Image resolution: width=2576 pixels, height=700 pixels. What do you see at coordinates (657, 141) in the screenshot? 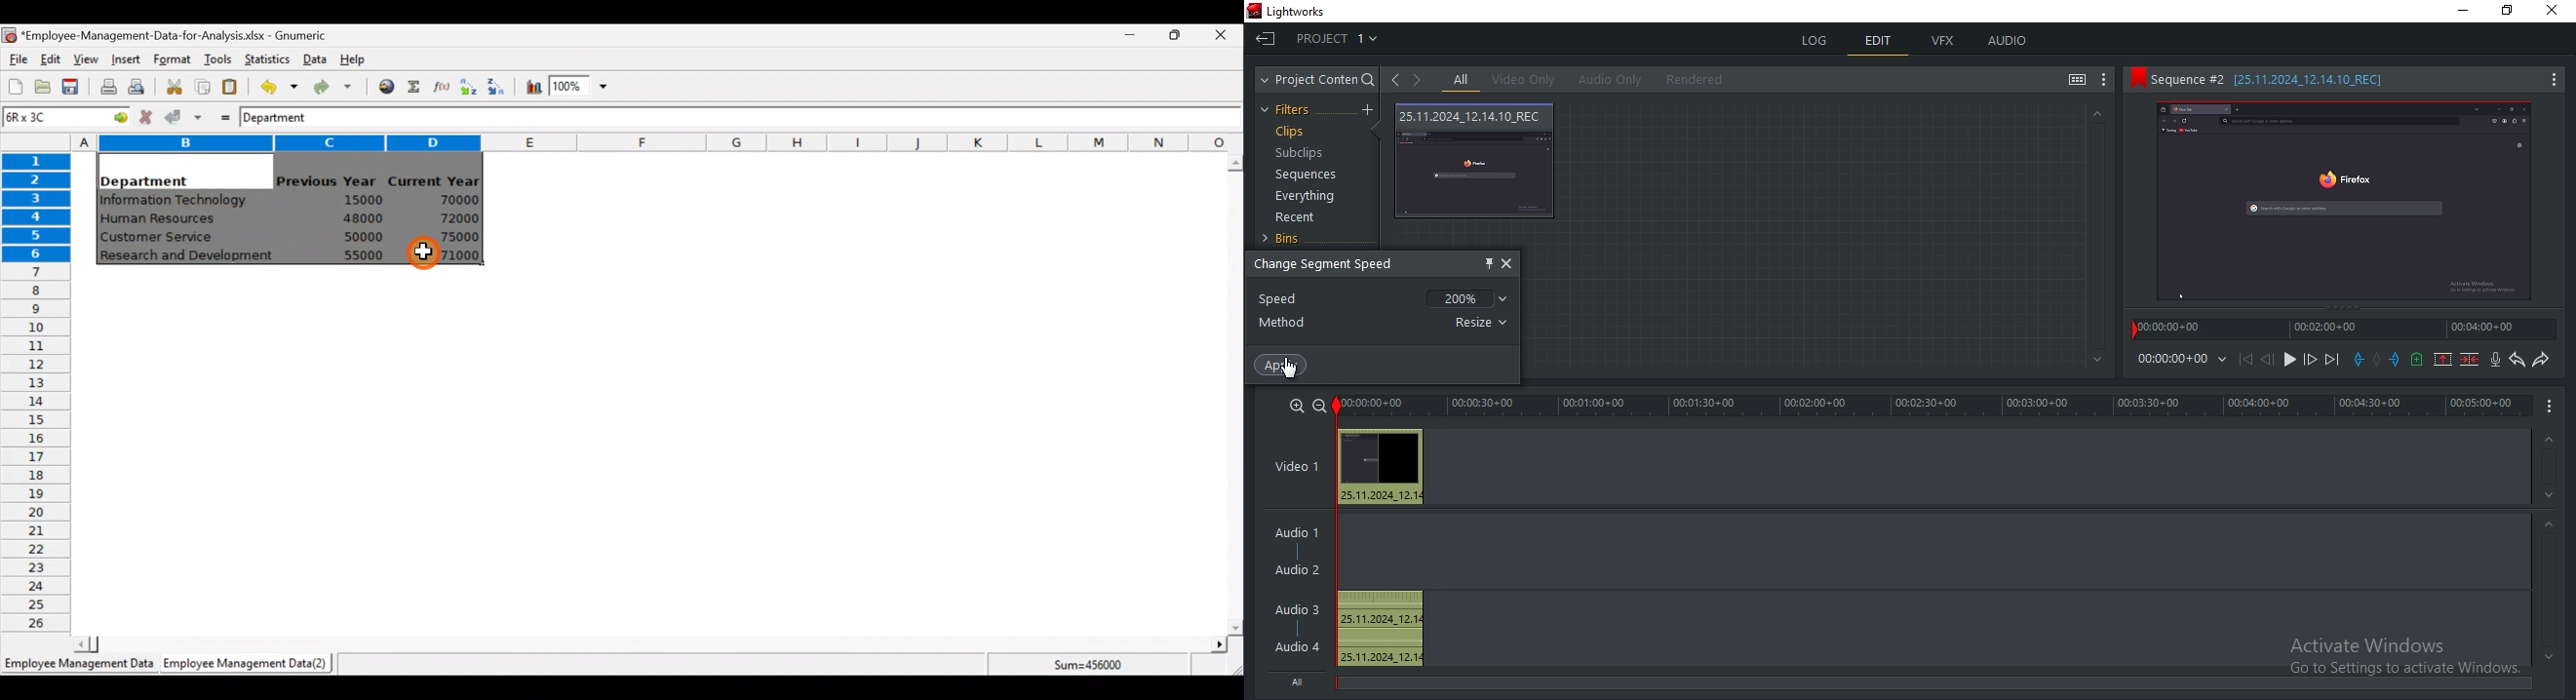
I see `Columns` at bounding box center [657, 141].